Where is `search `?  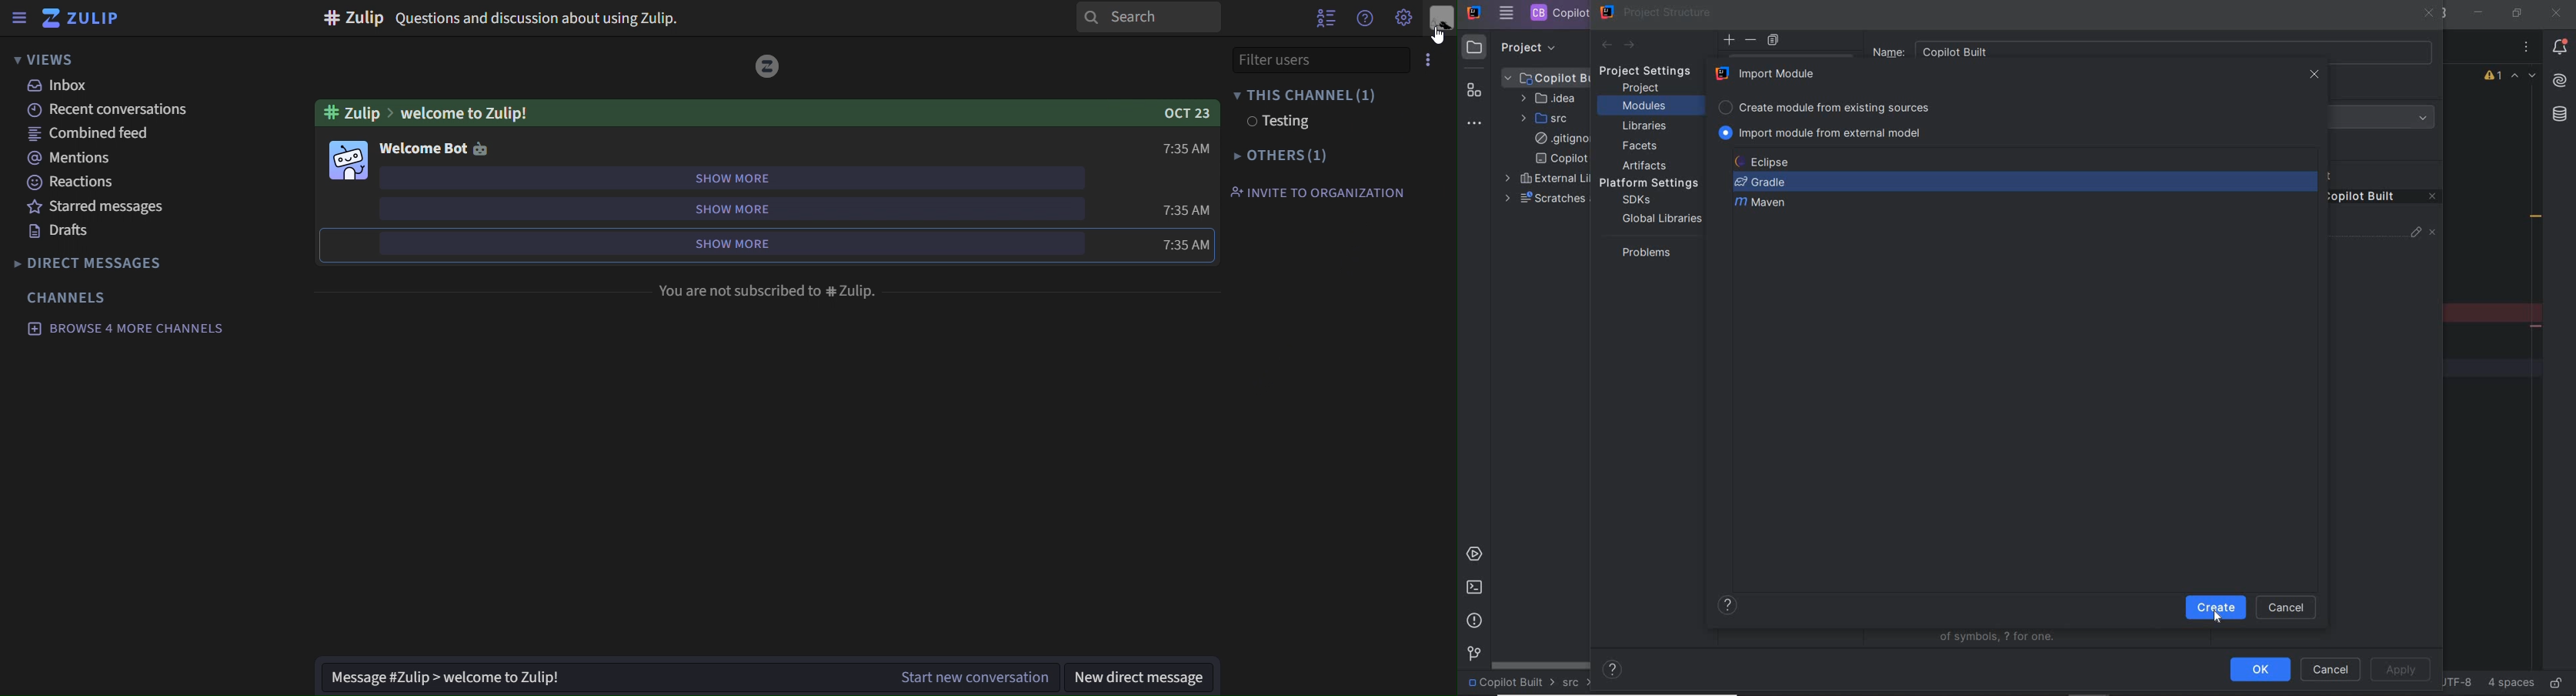
search  is located at coordinates (1146, 17).